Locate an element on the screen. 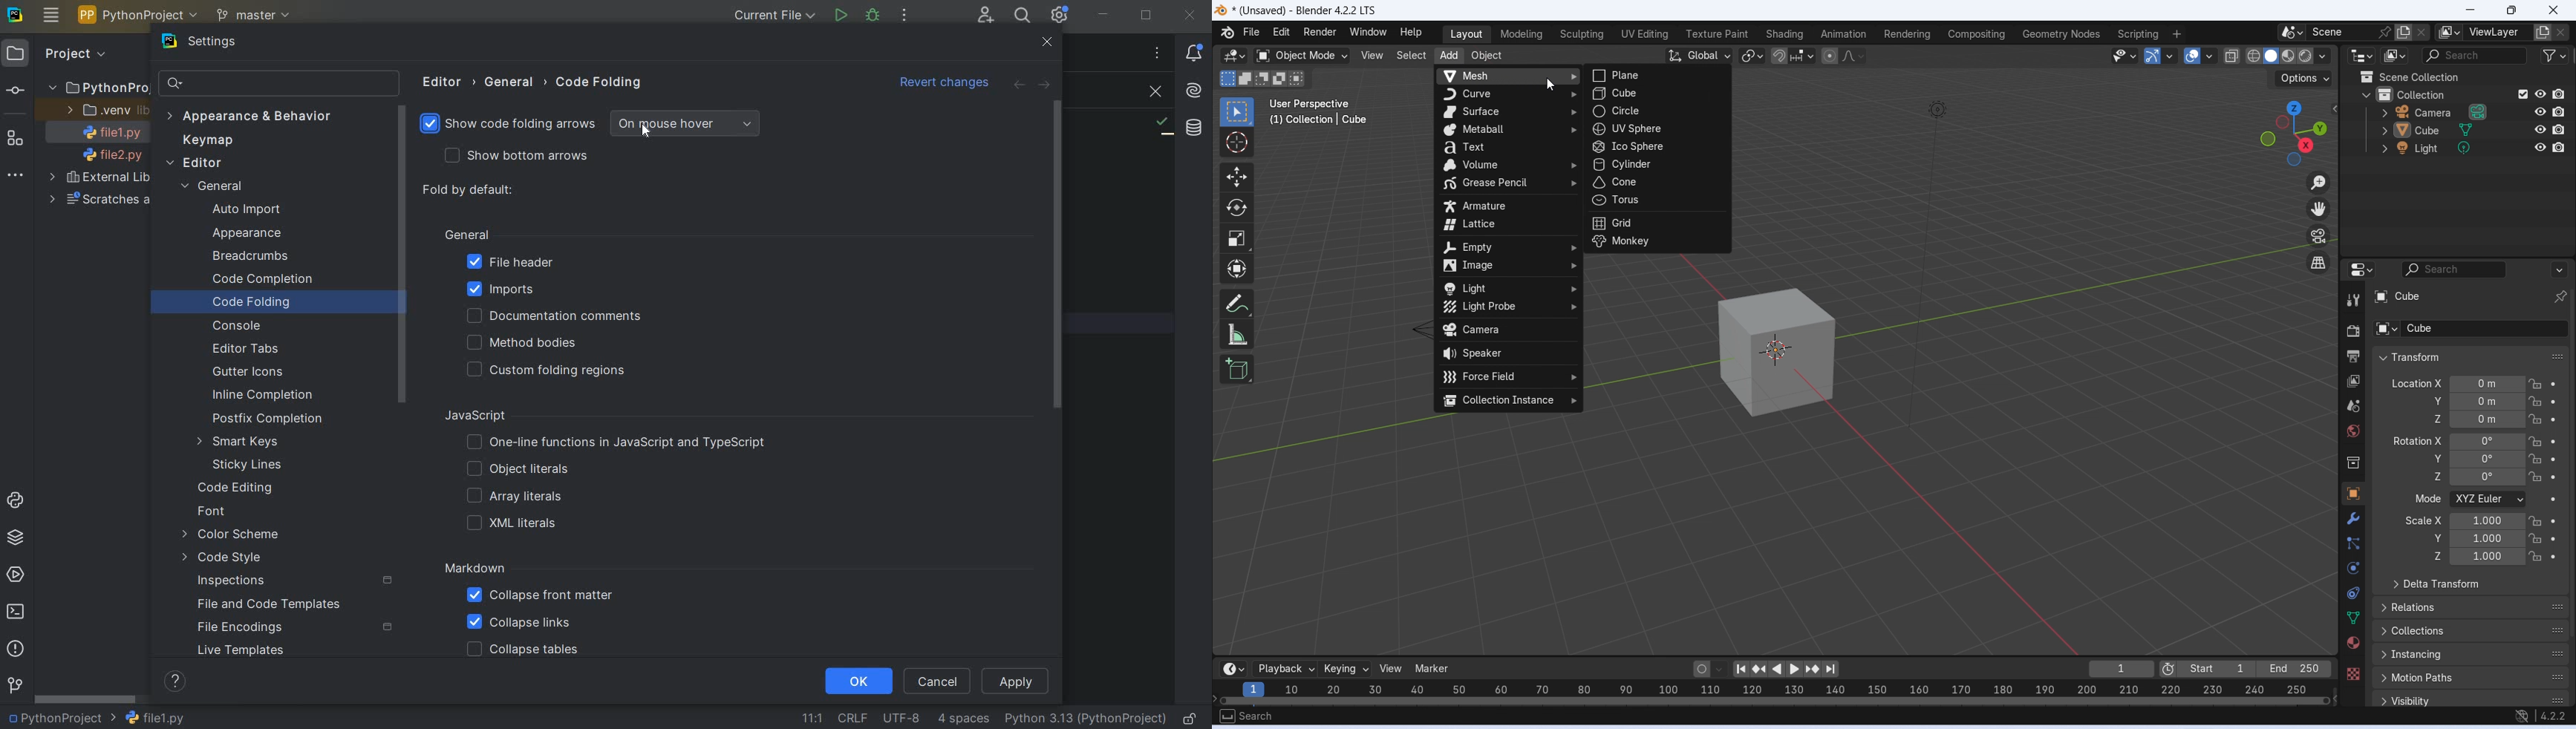  Cursor Position is located at coordinates (646, 129).